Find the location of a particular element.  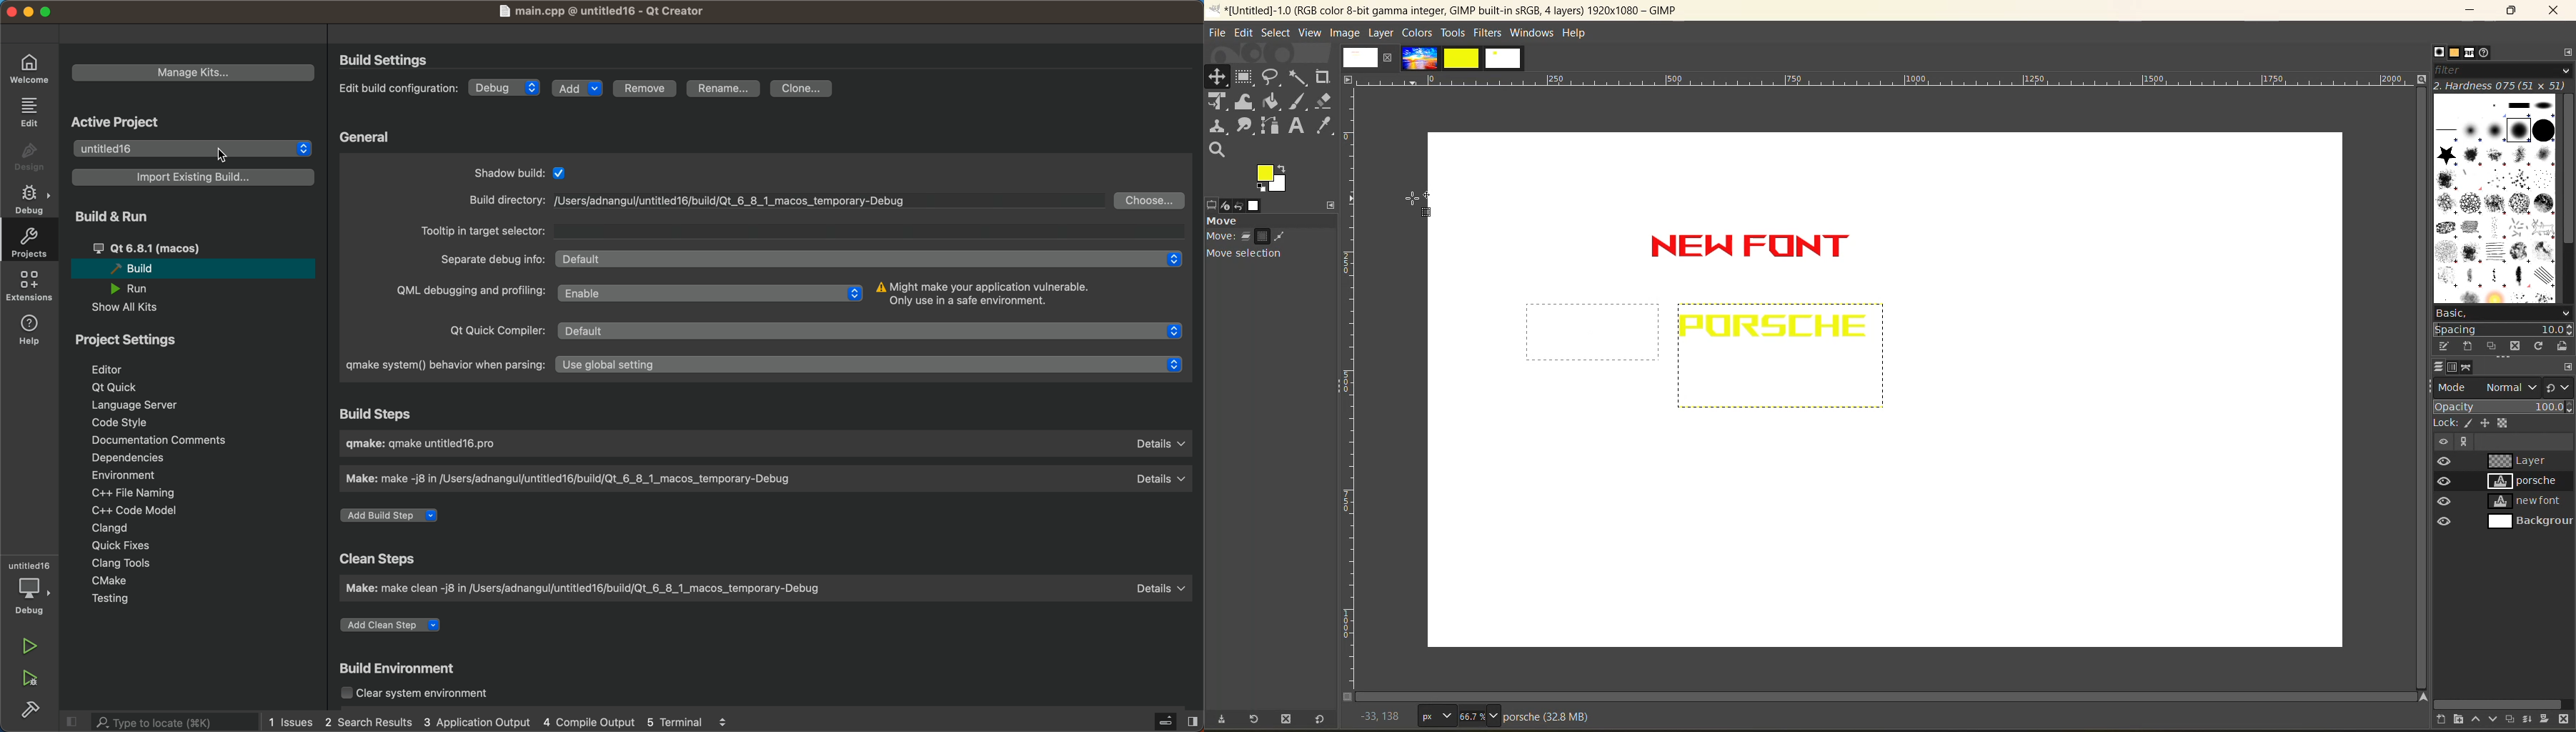

build step is located at coordinates (767, 443).